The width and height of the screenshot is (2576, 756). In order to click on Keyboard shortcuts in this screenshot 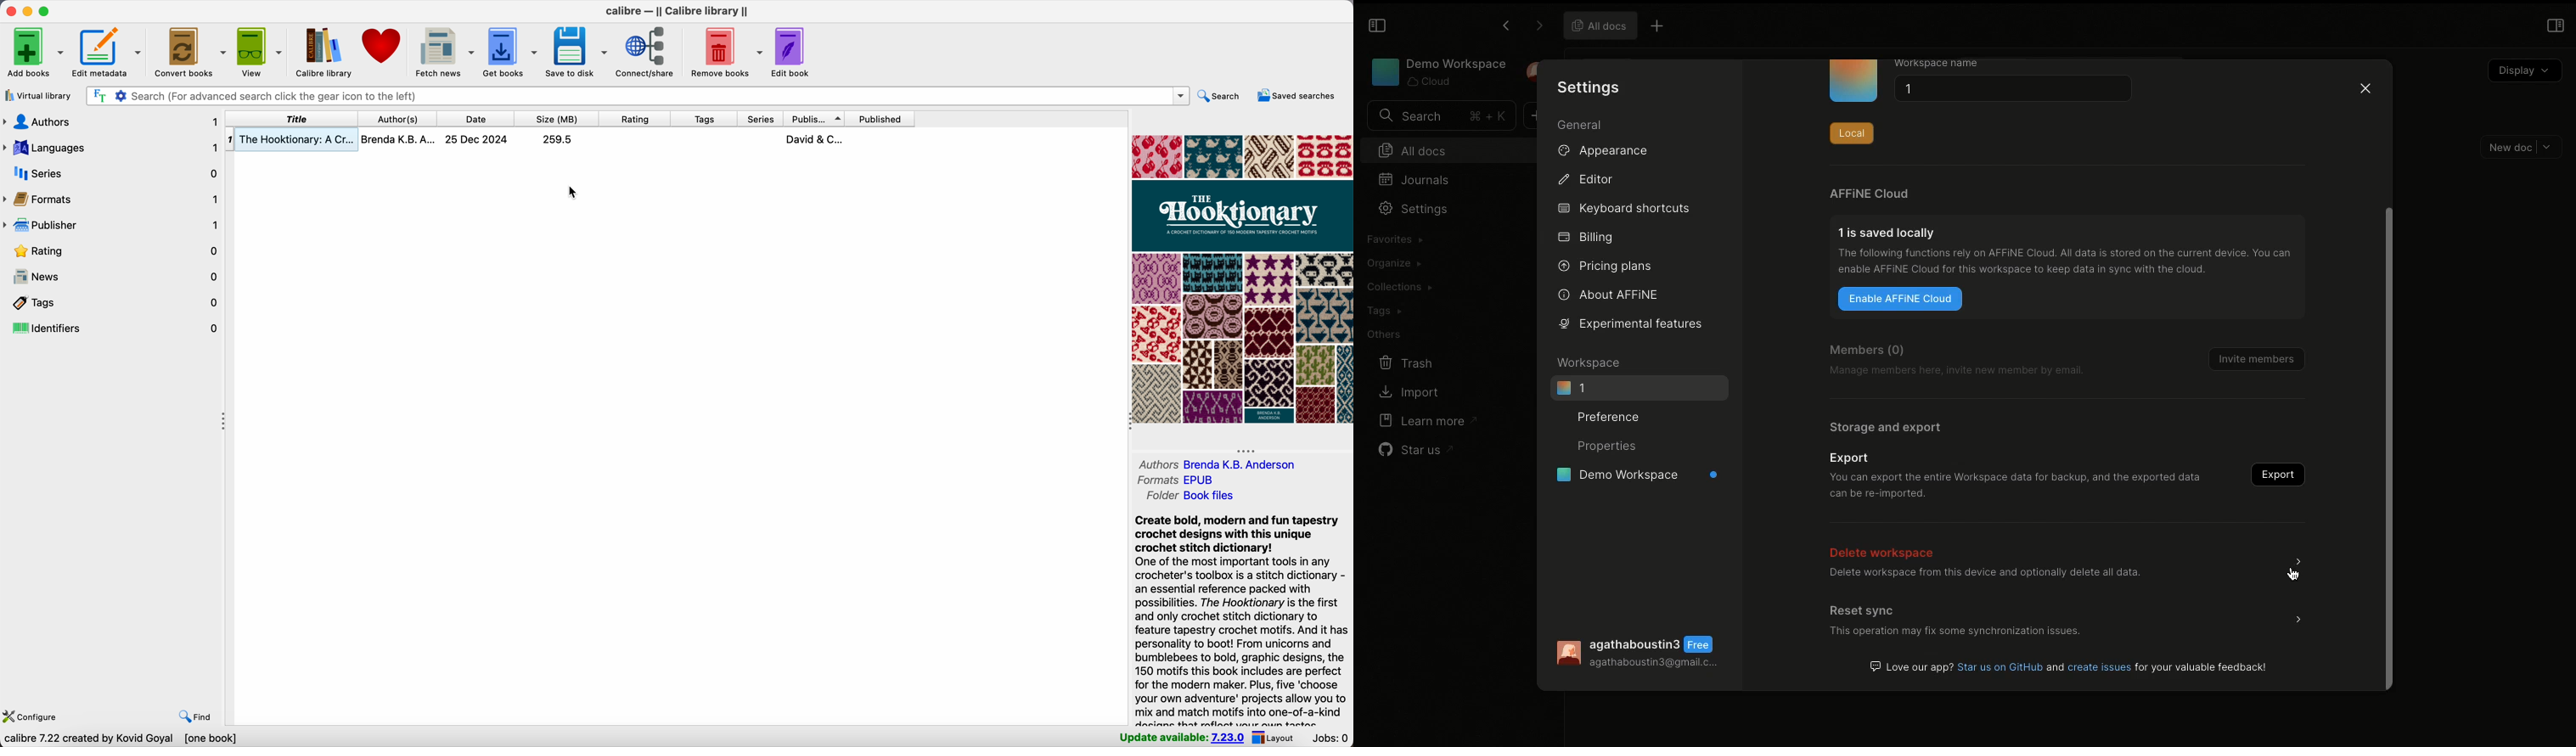, I will do `click(1623, 209)`.